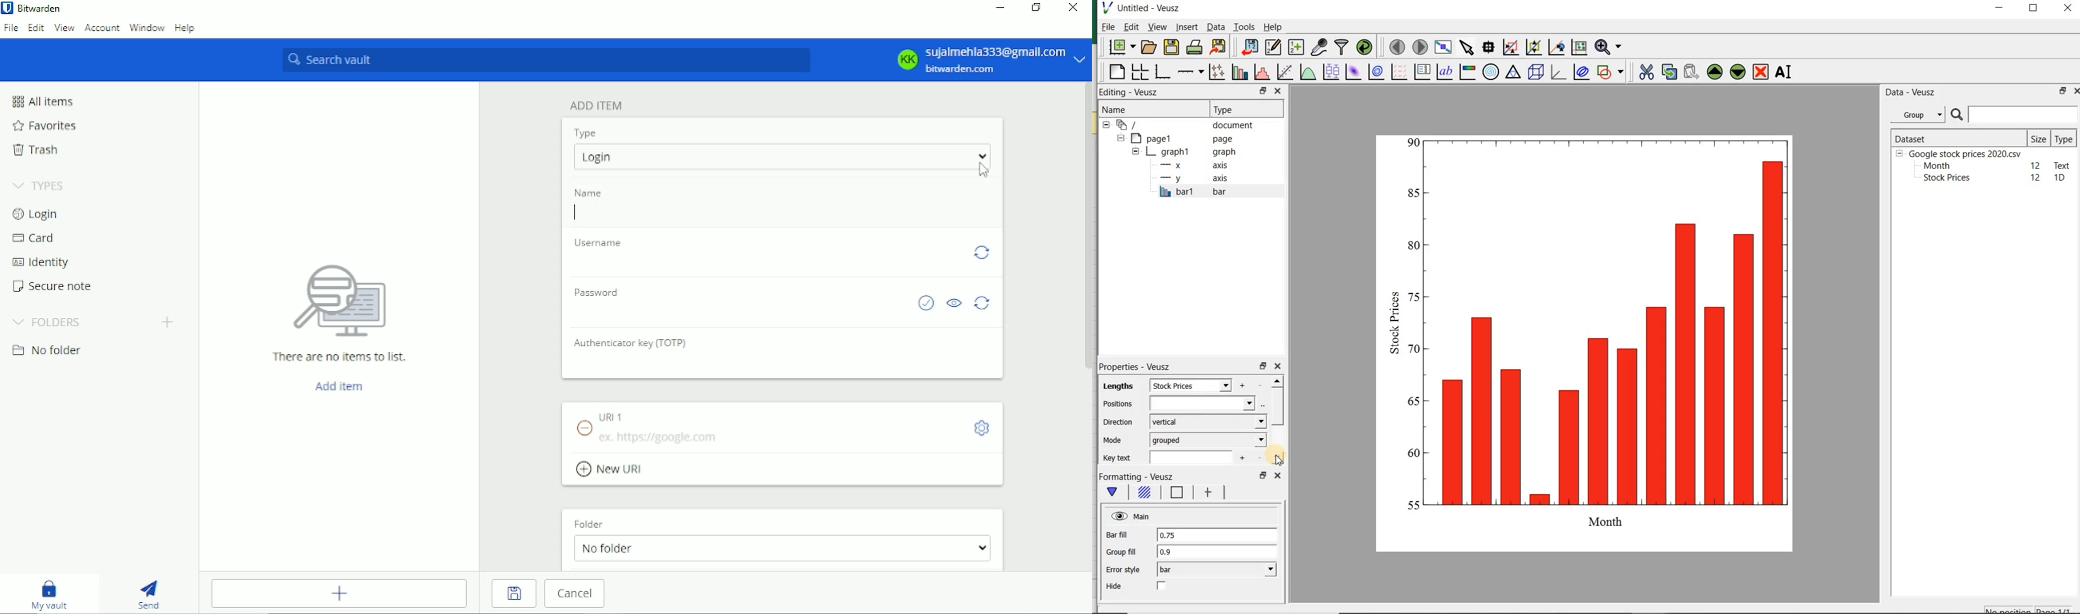 The width and height of the screenshot is (2100, 616). What do you see at coordinates (35, 149) in the screenshot?
I see `Trash` at bounding box center [35, 149].